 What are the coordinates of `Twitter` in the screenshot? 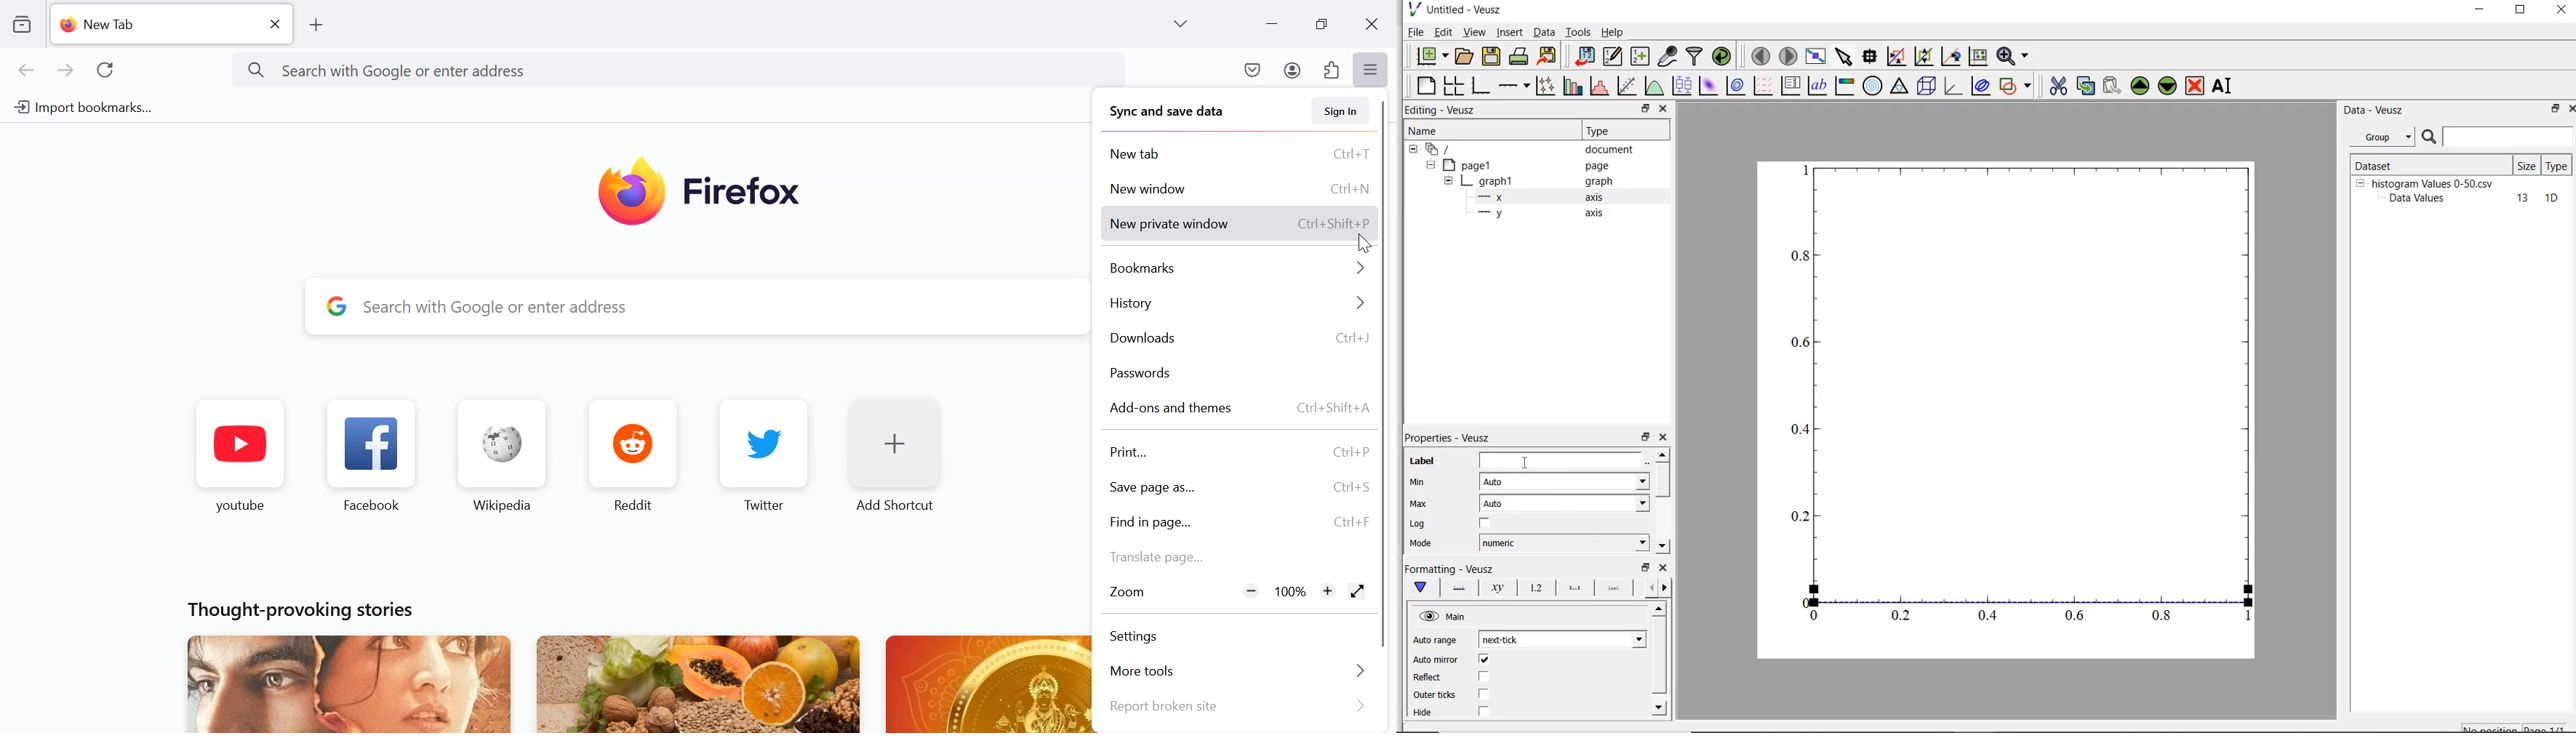 It's located at (764, 456).